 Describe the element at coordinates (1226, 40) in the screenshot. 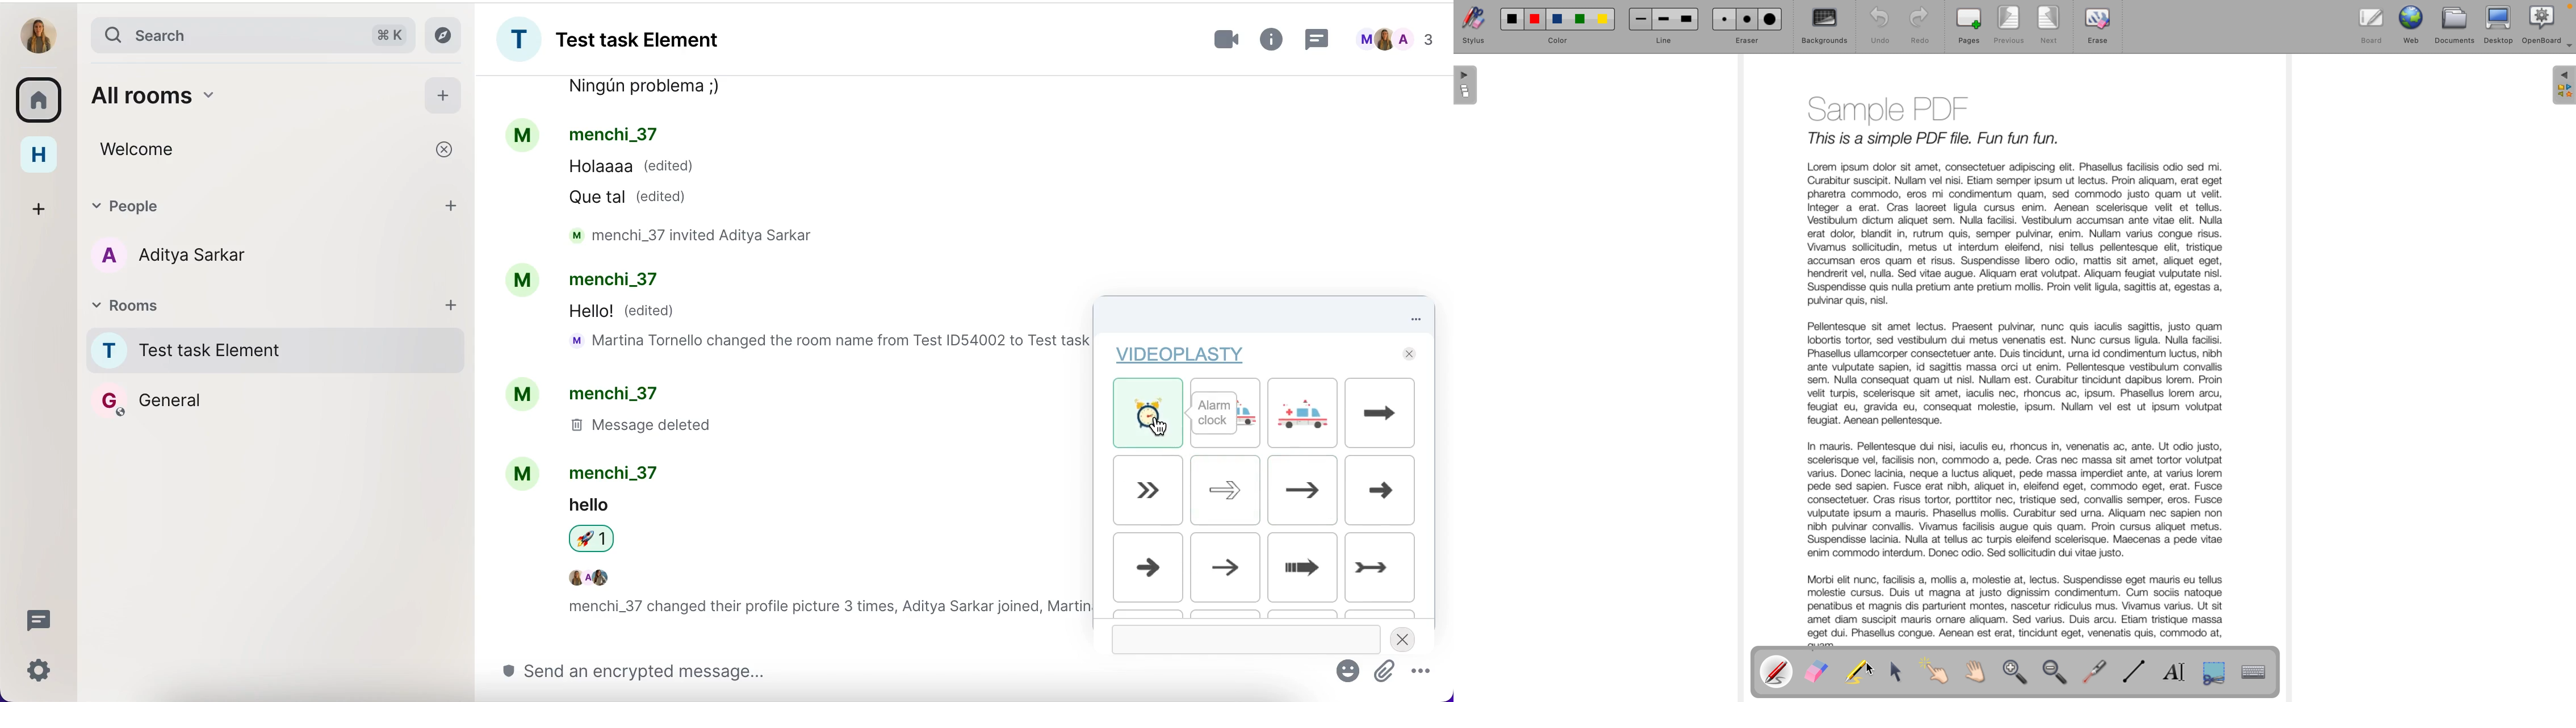

I see `videocall` at that location.